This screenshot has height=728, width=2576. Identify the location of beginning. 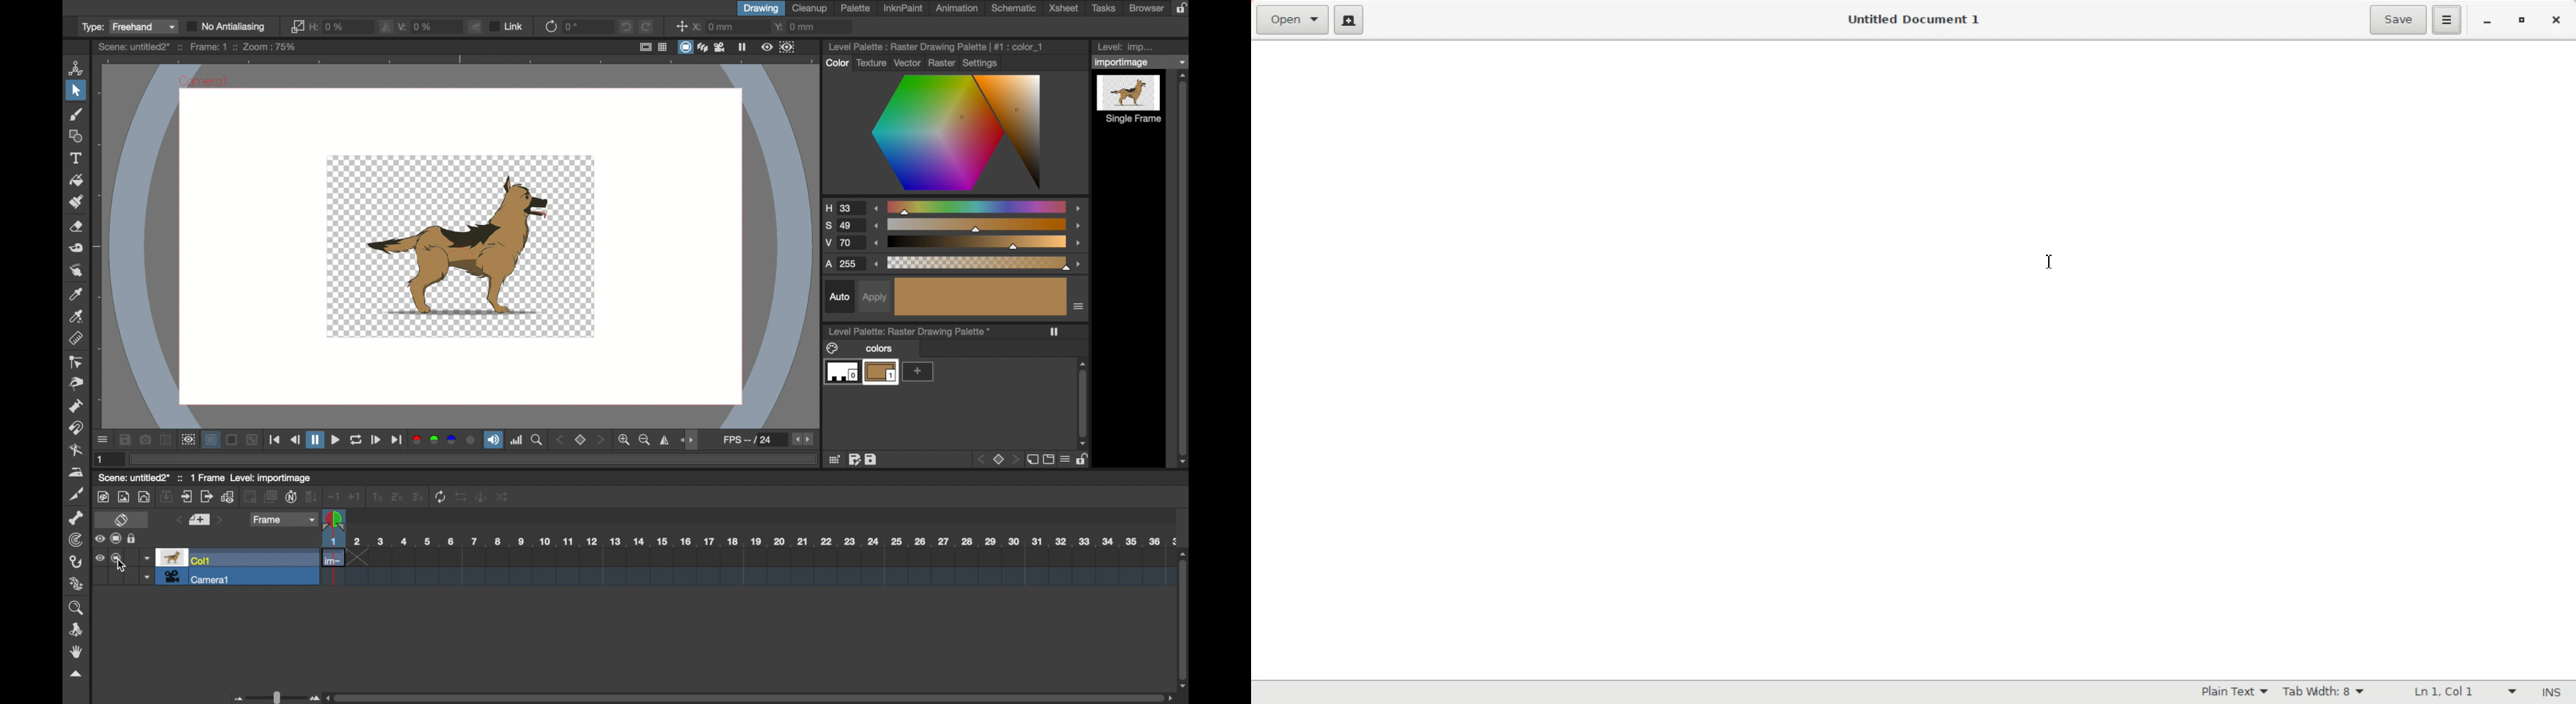
(276, 441).